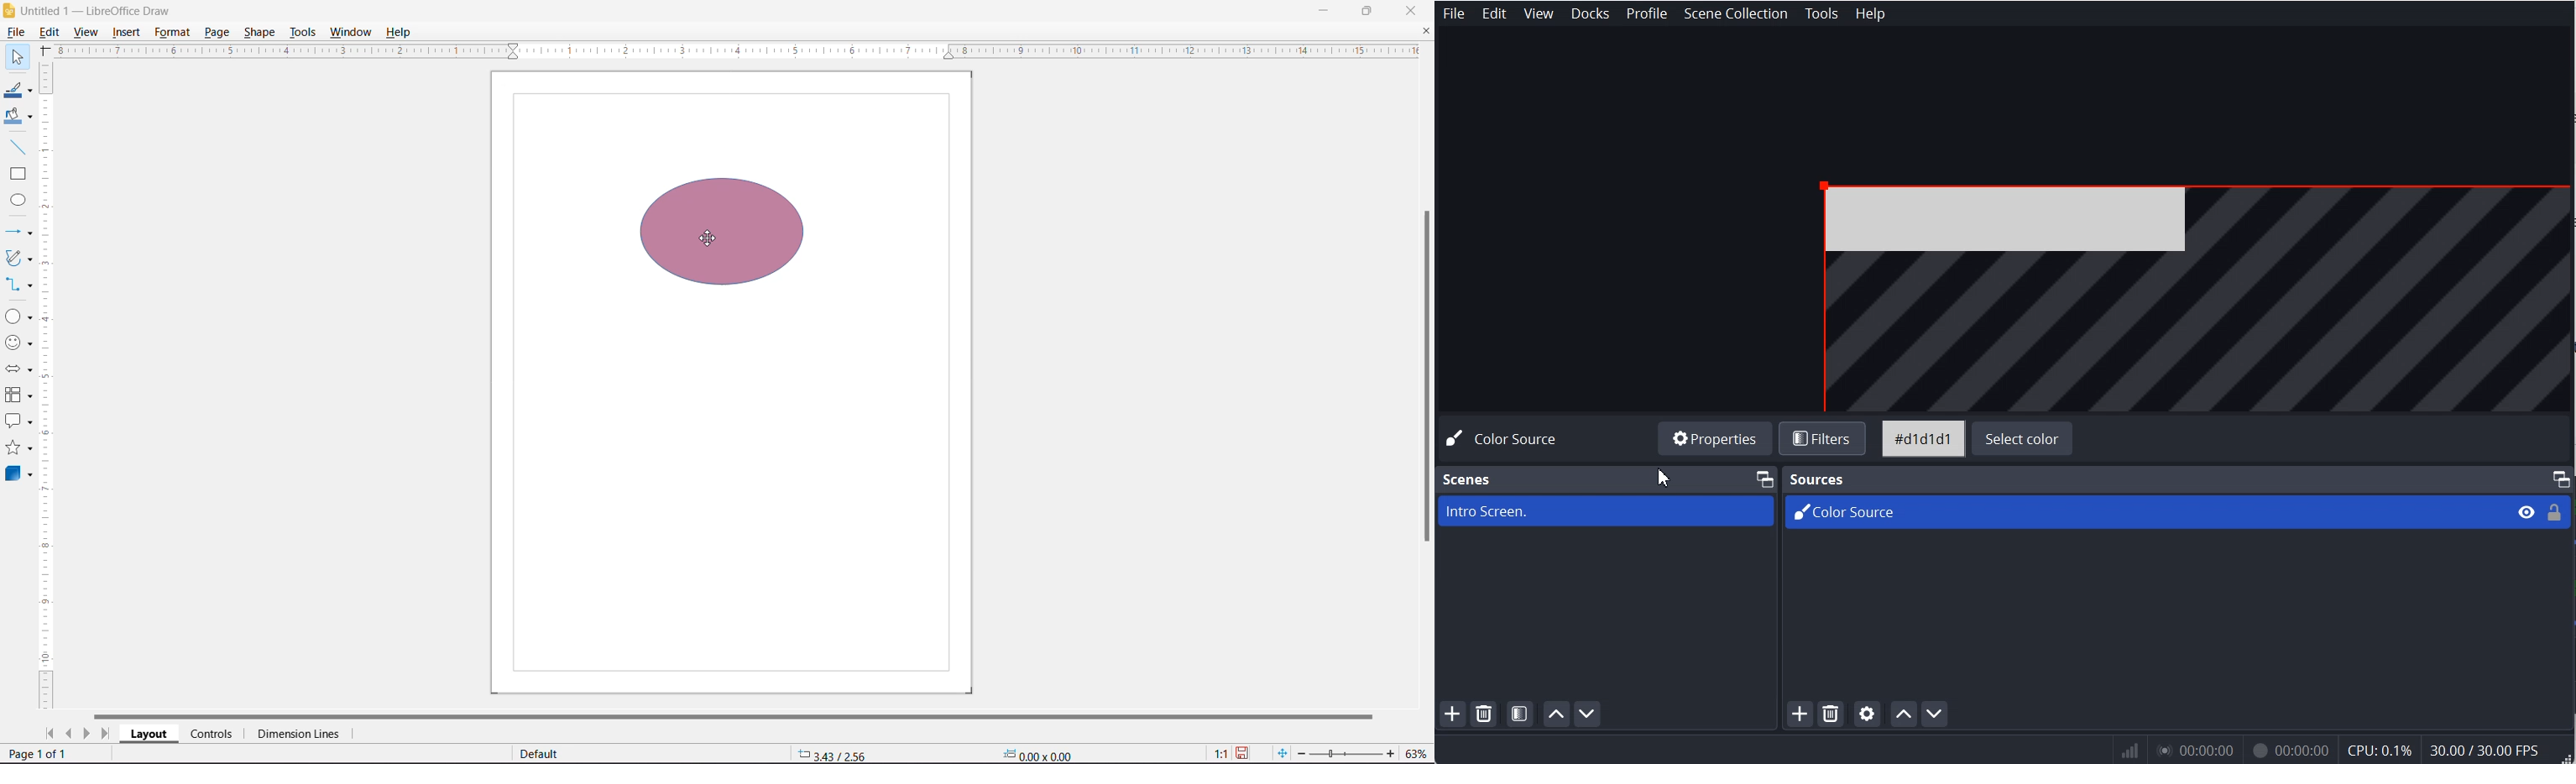  I want to click on Color Code, so click(1923, 440).